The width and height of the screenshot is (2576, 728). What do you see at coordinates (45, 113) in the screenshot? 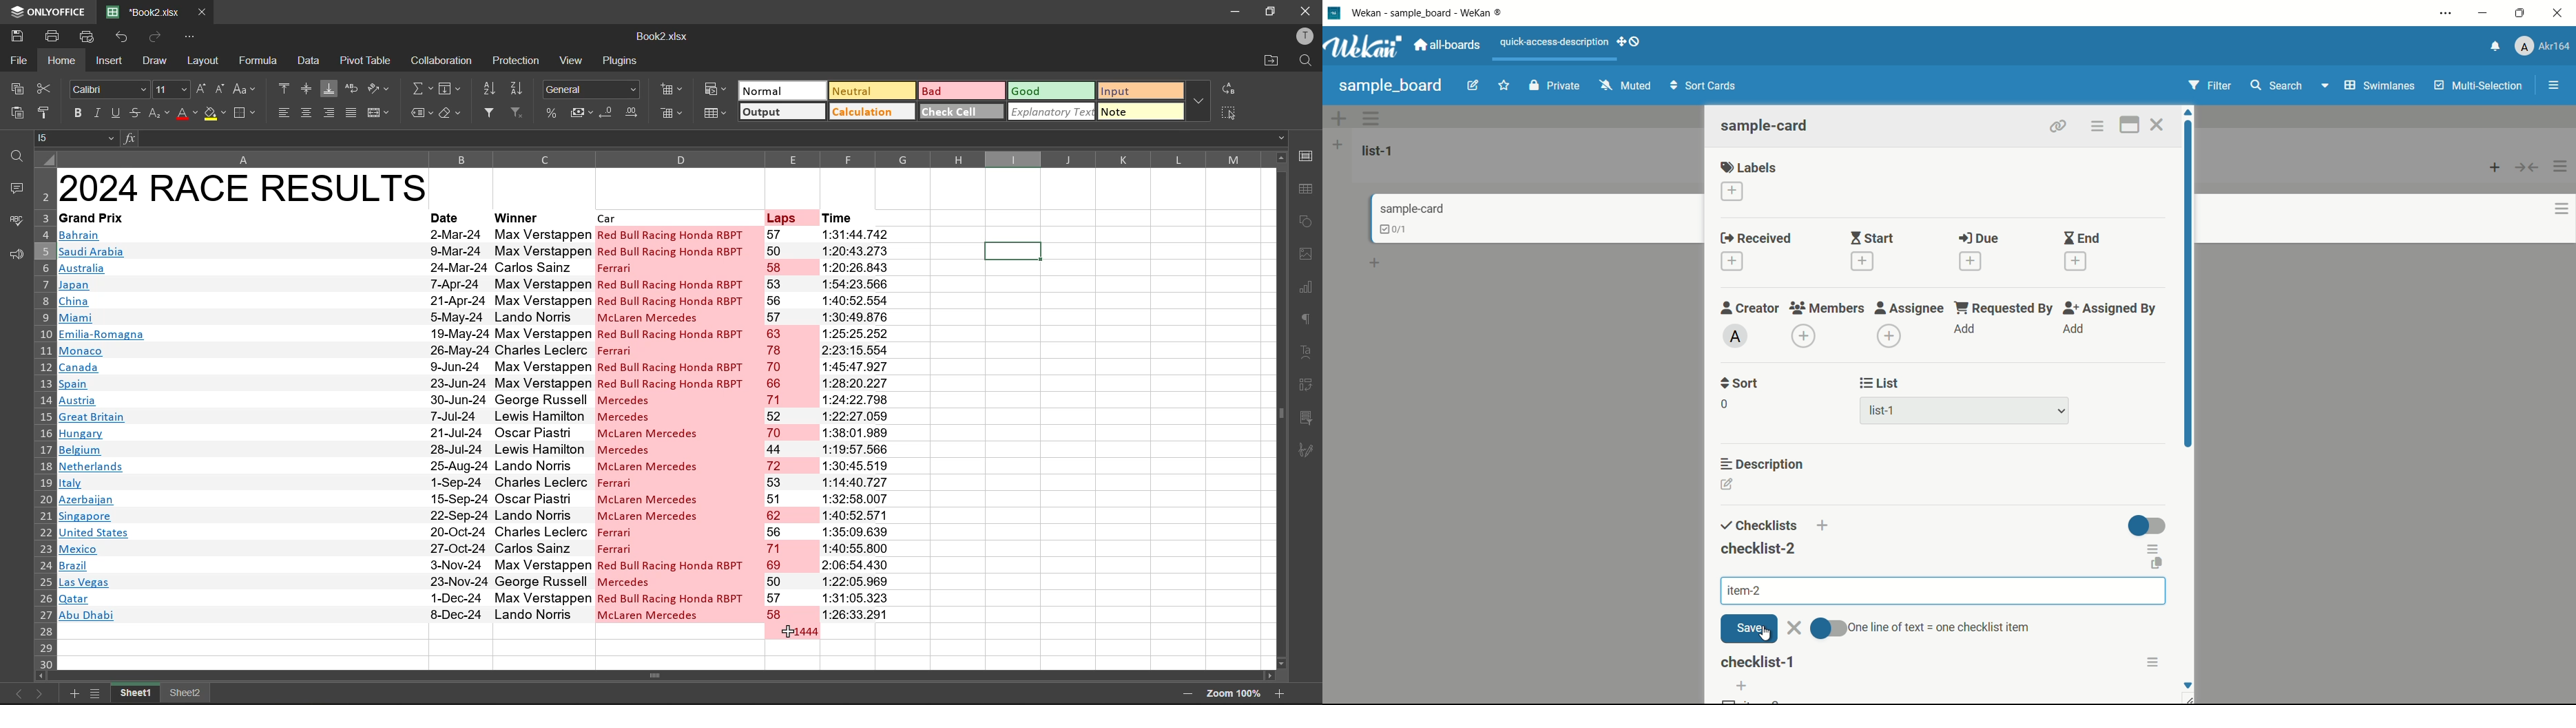
I see `copy style` at bounding box center [45, 113].